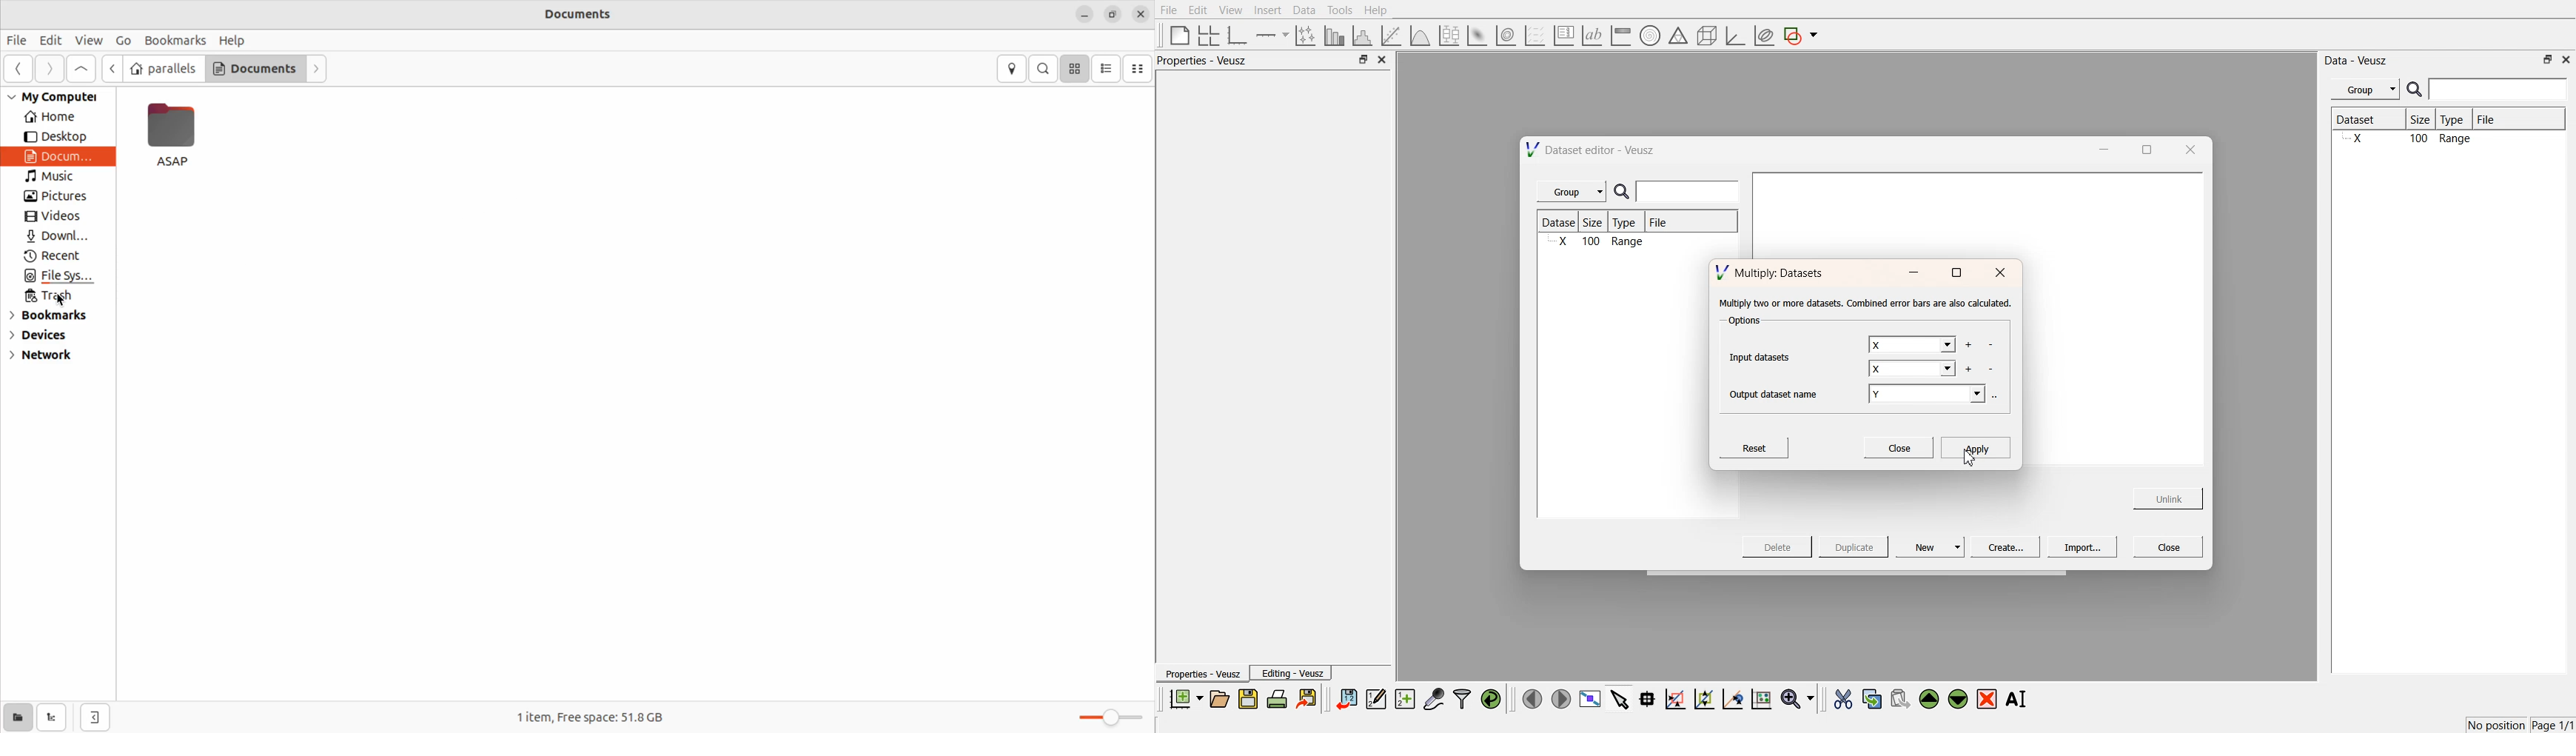  Describe the element at coordinates (1292, 673) in the screenshot. I see `Editing - Veusz` at that location.